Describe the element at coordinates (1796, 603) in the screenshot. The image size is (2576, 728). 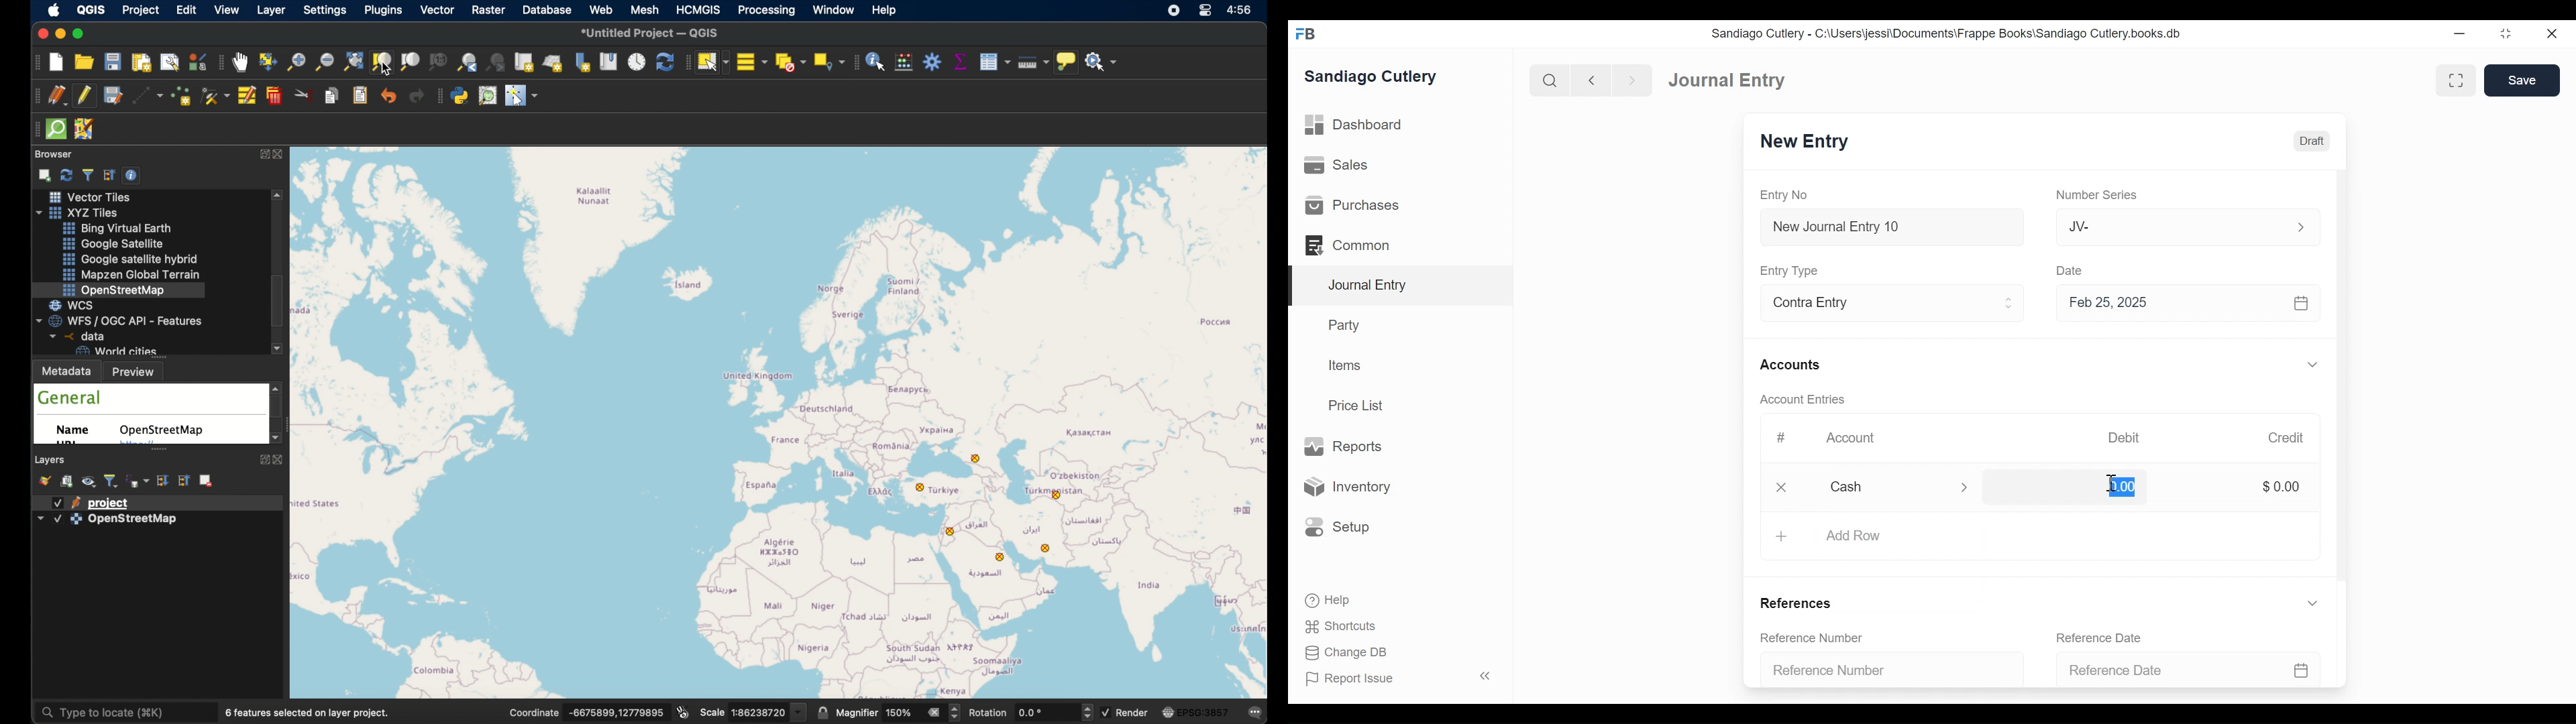
I see `References` at that location.